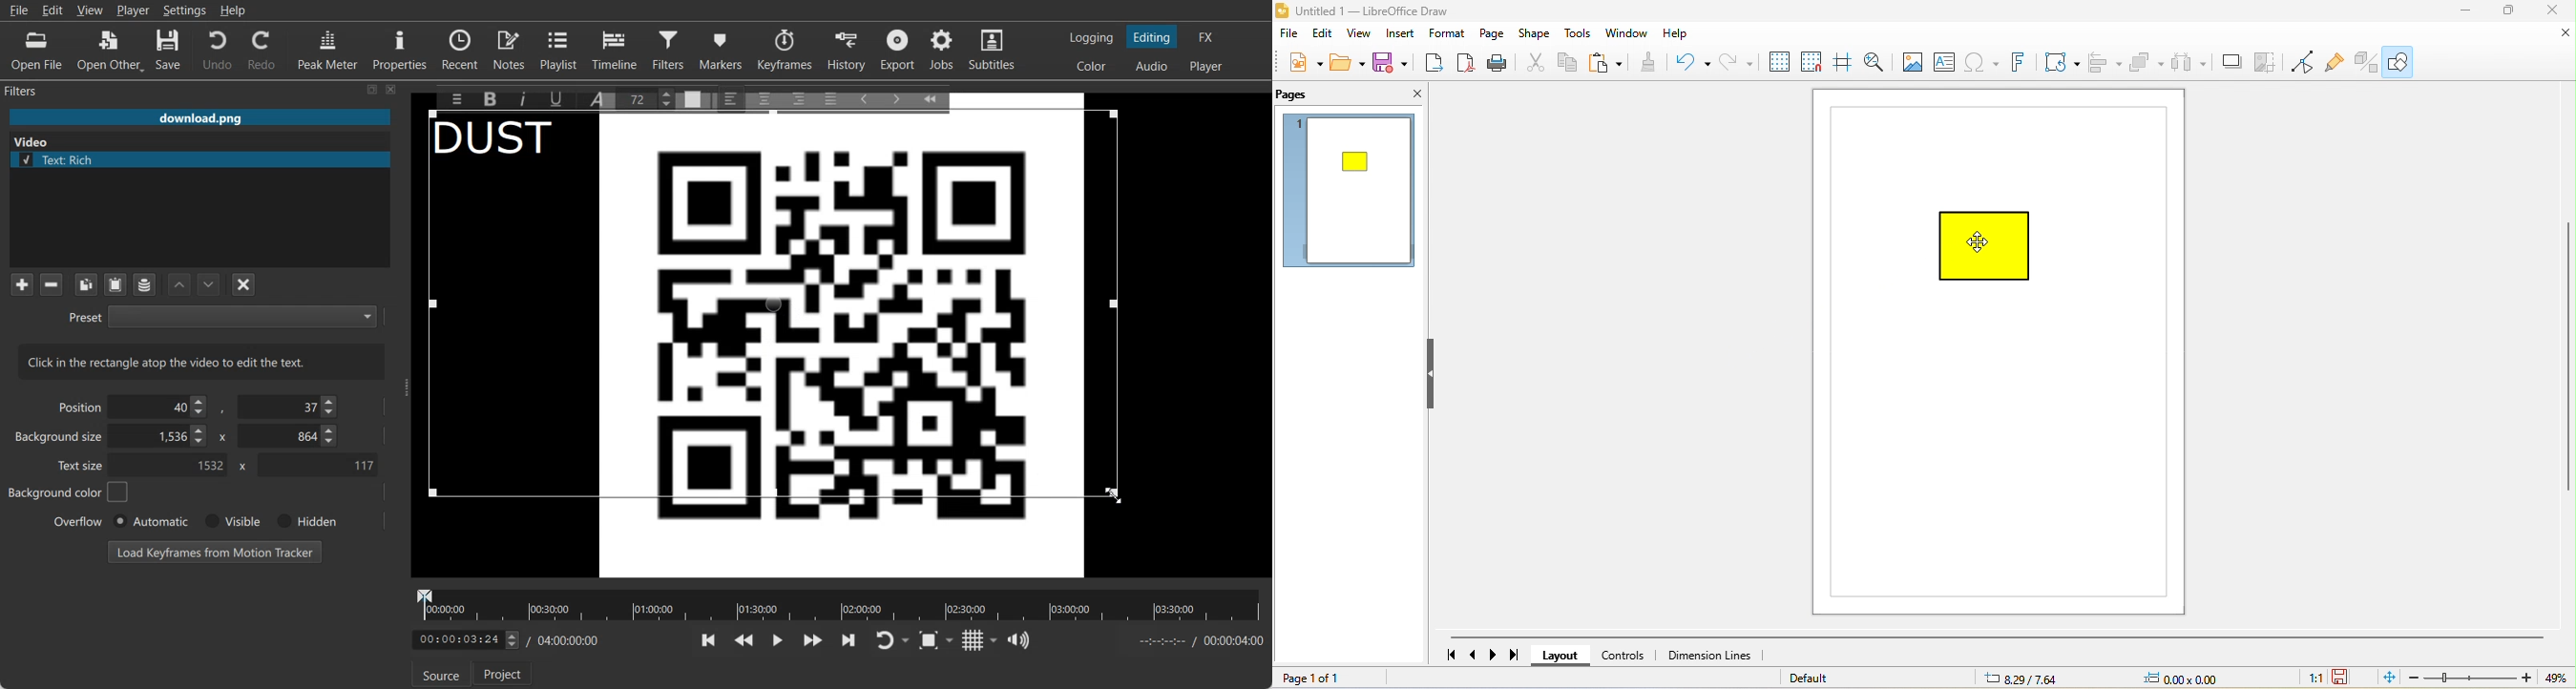 This screenshot has width=2576, height=700. What do you see at coordinates (1432, 65) in the screenshot?
I see `export` at bounding box center [1432, 65].